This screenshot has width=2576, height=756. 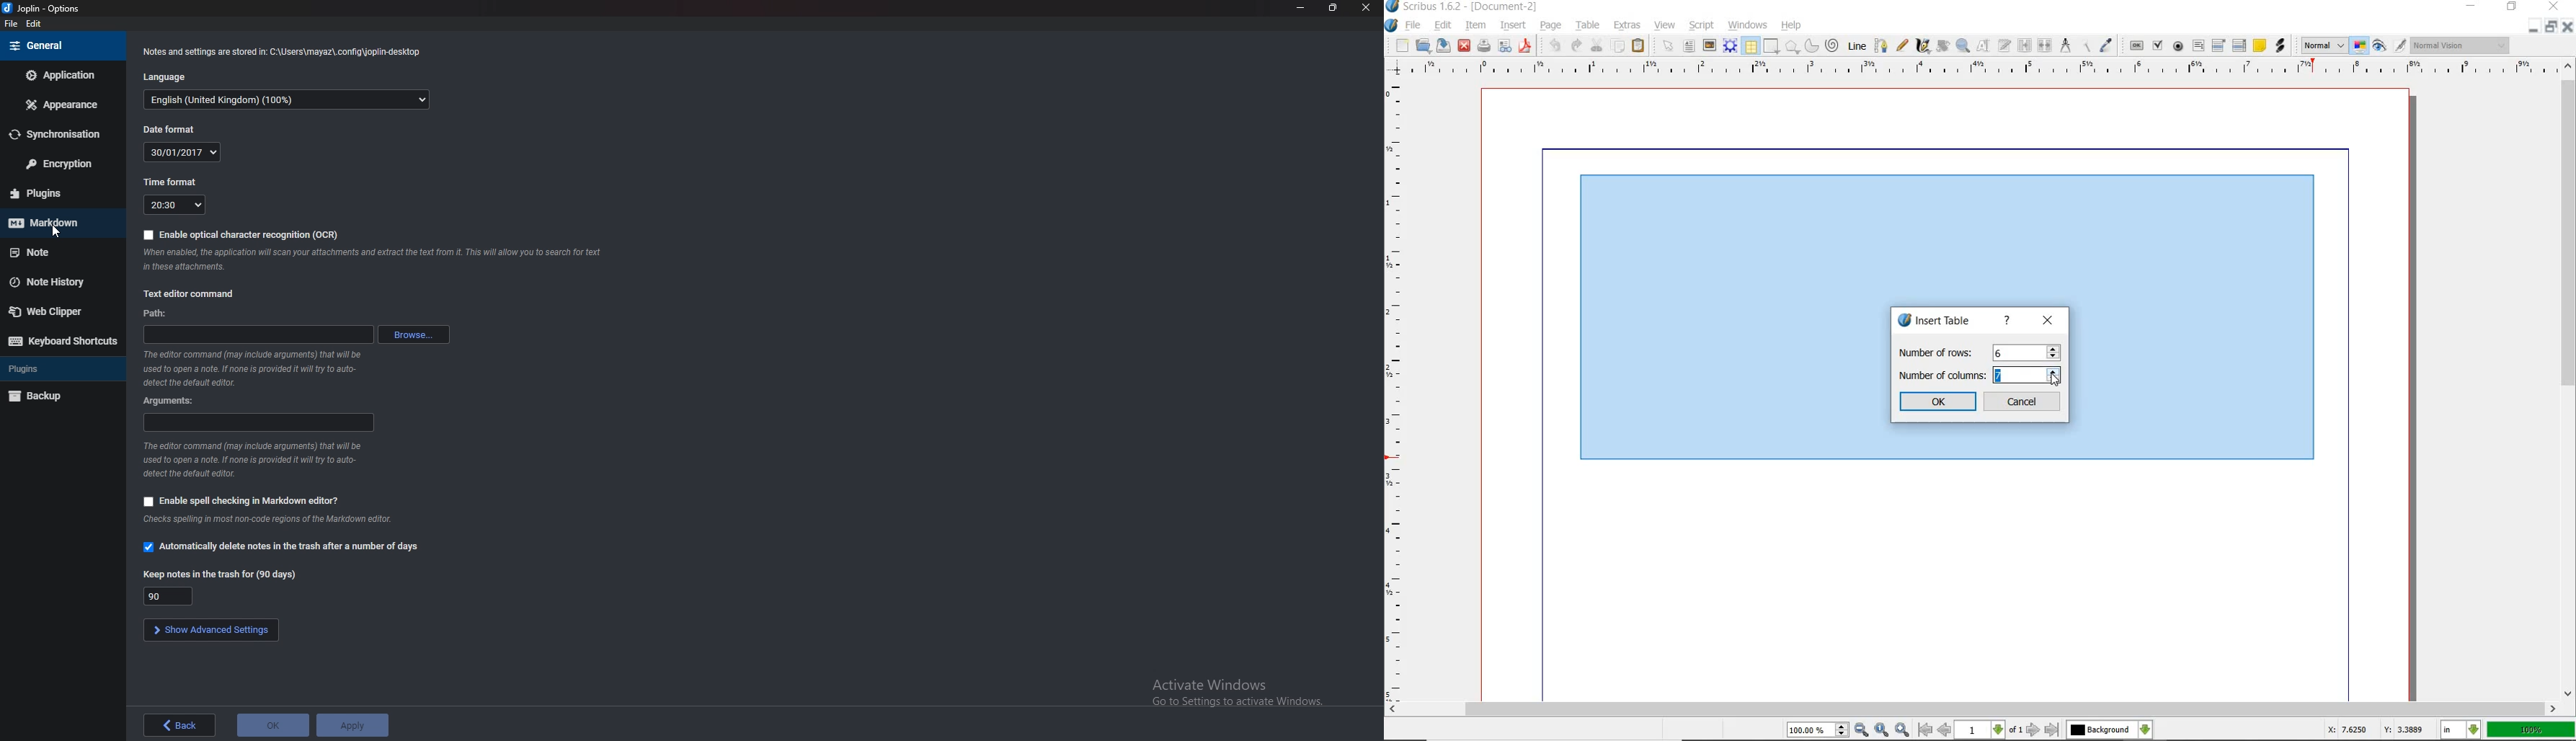 What do you see at coordinates (1690, 45) in the screenshot?
I see `text frame` at bounding box center [1690, 45].